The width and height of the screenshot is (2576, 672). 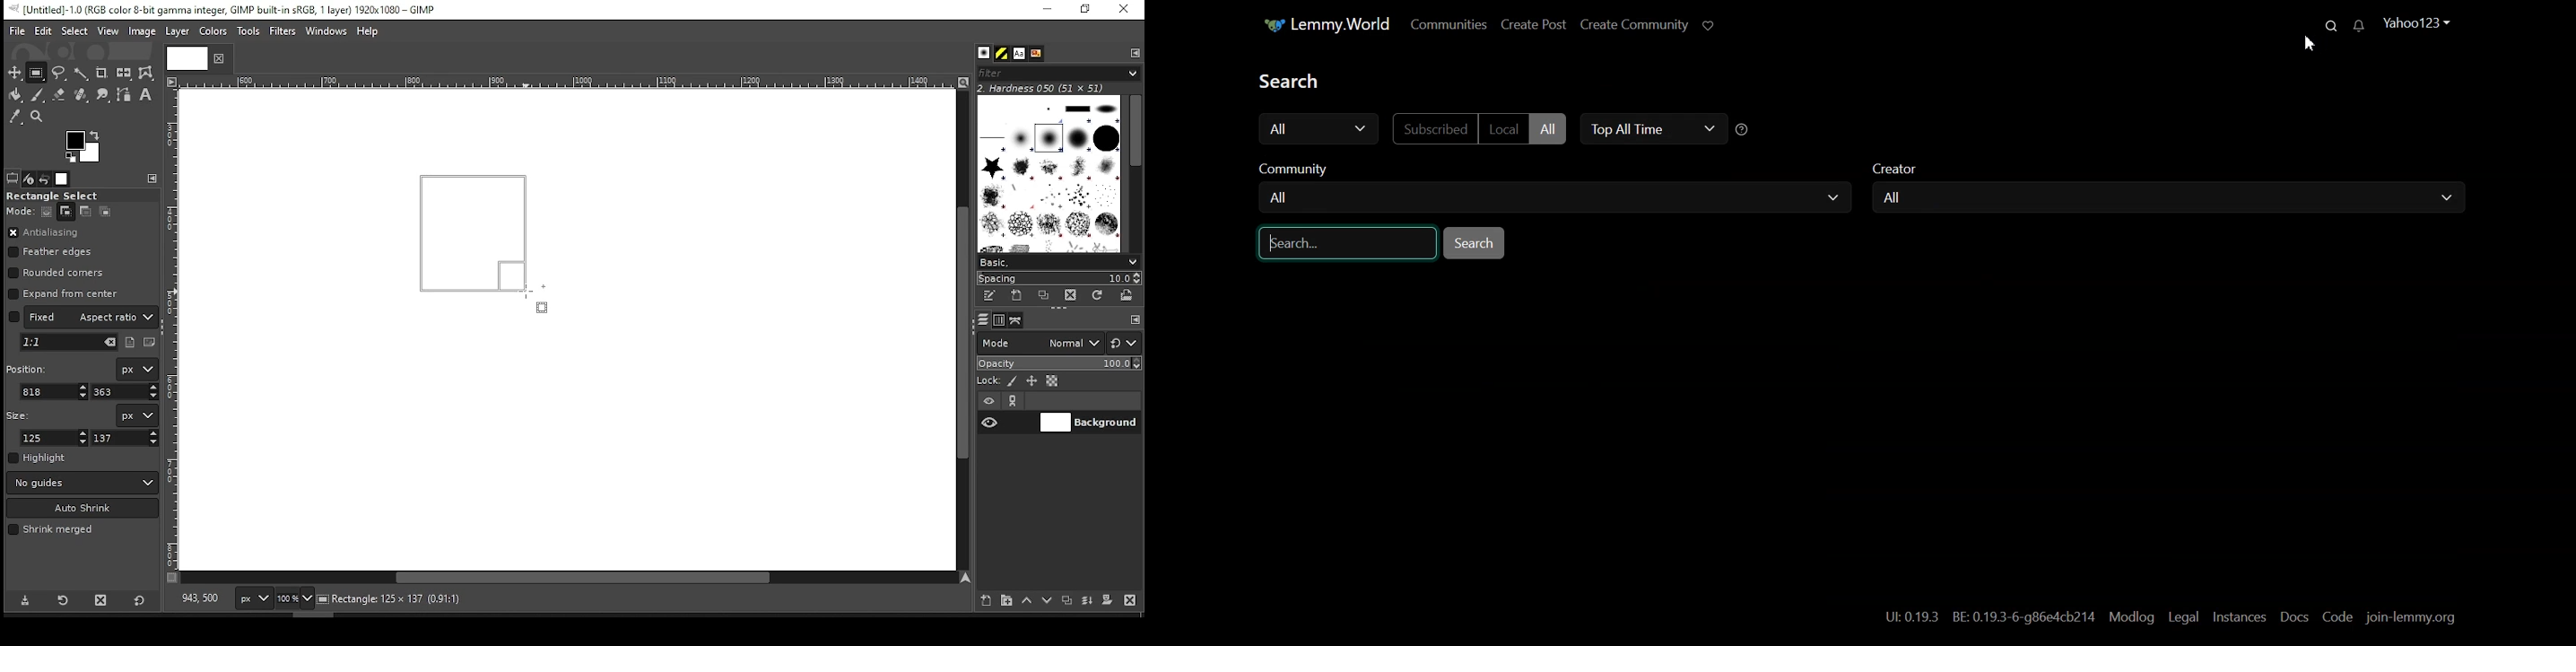 I want to click on active selection, so click(x=481, y=240).